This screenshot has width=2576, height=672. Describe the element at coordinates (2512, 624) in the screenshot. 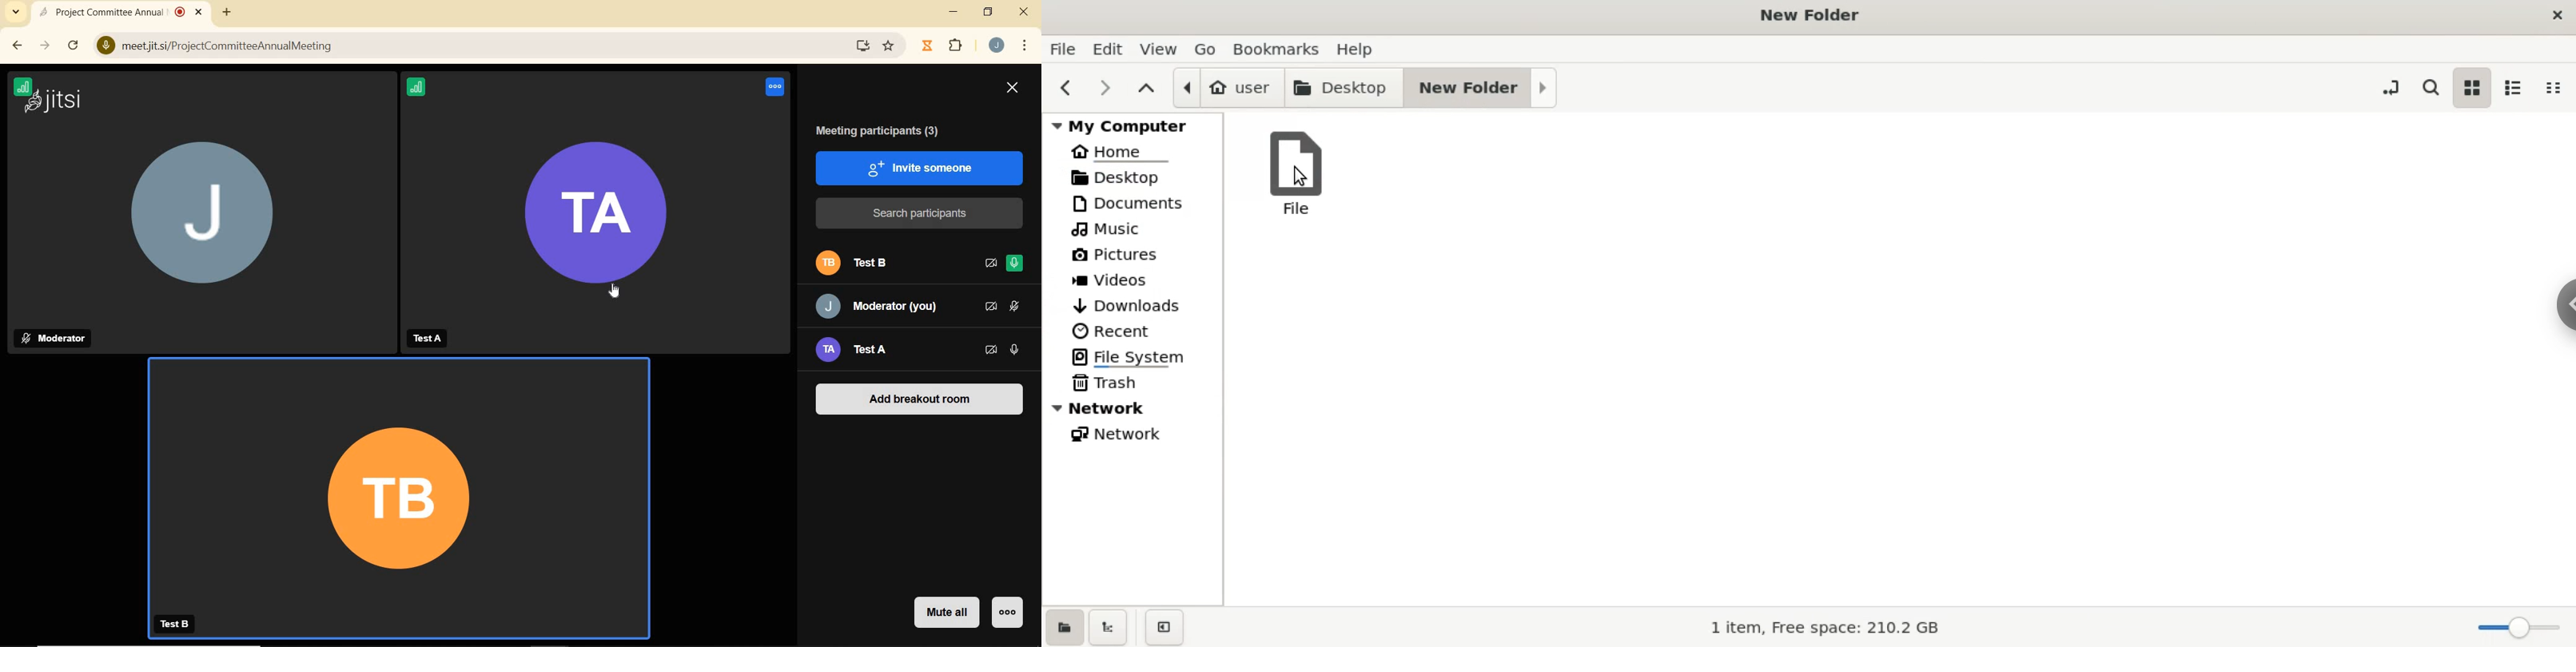

I see `zoom` at that location.